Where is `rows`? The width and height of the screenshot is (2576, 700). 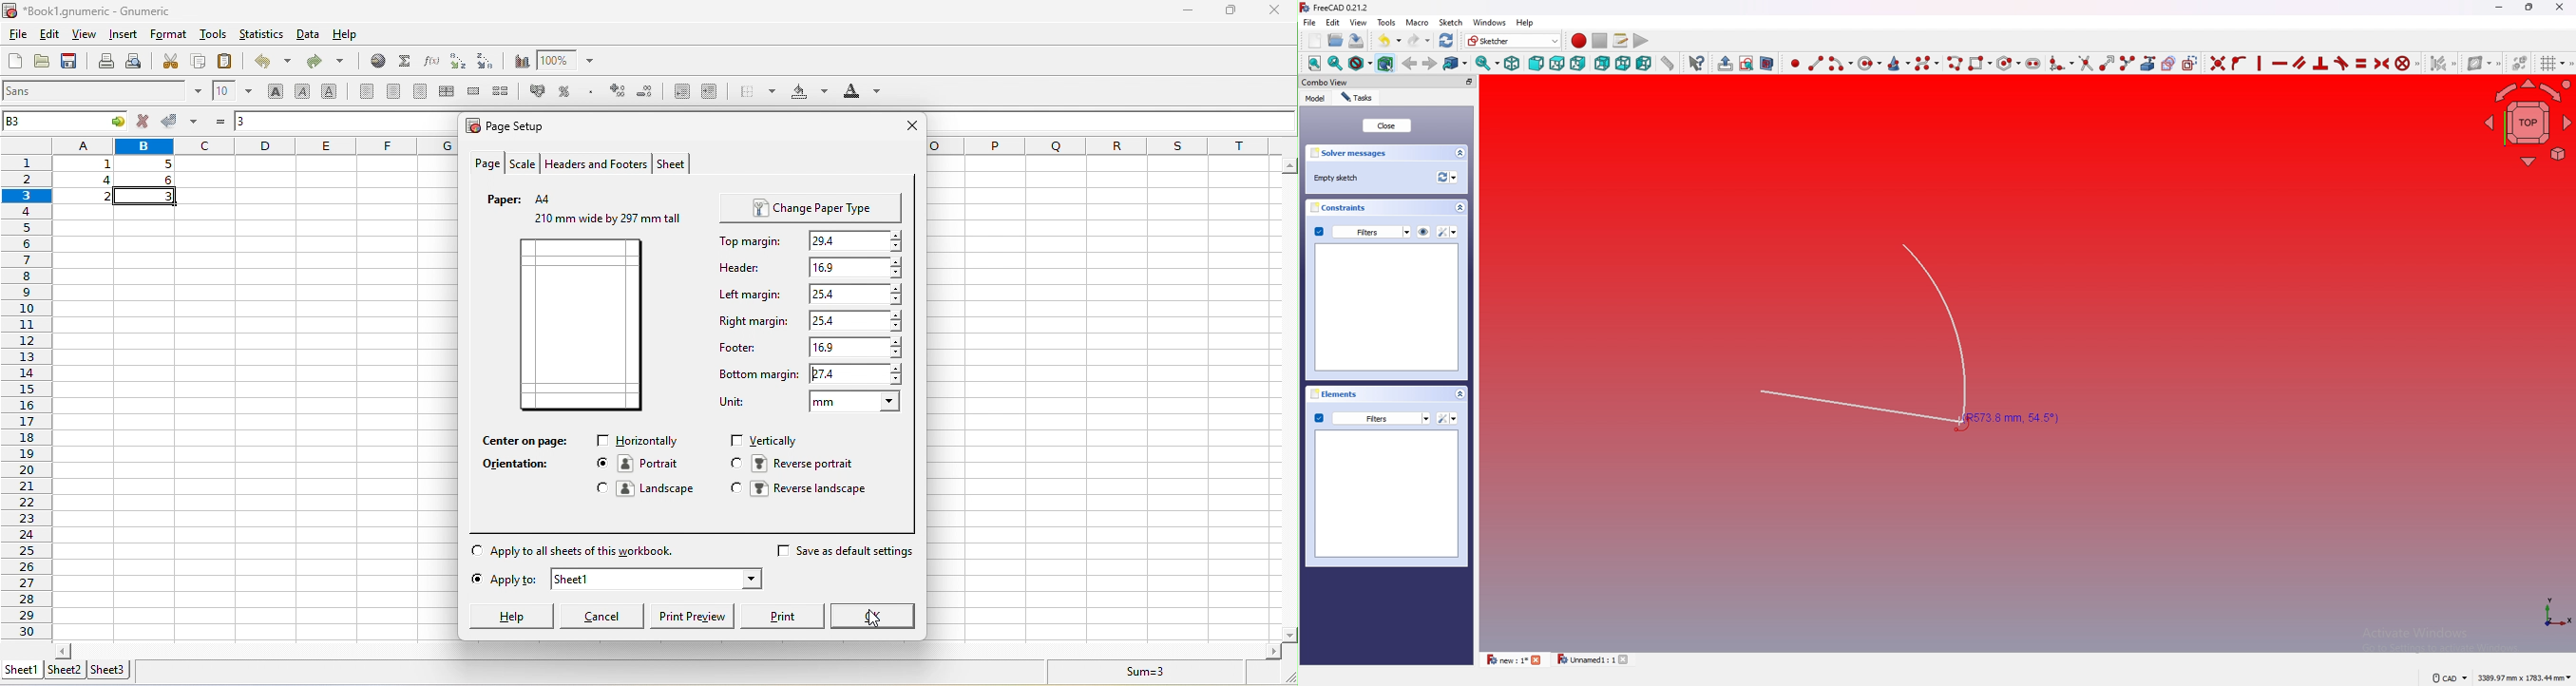
rows is located at coordinates (26, 387).